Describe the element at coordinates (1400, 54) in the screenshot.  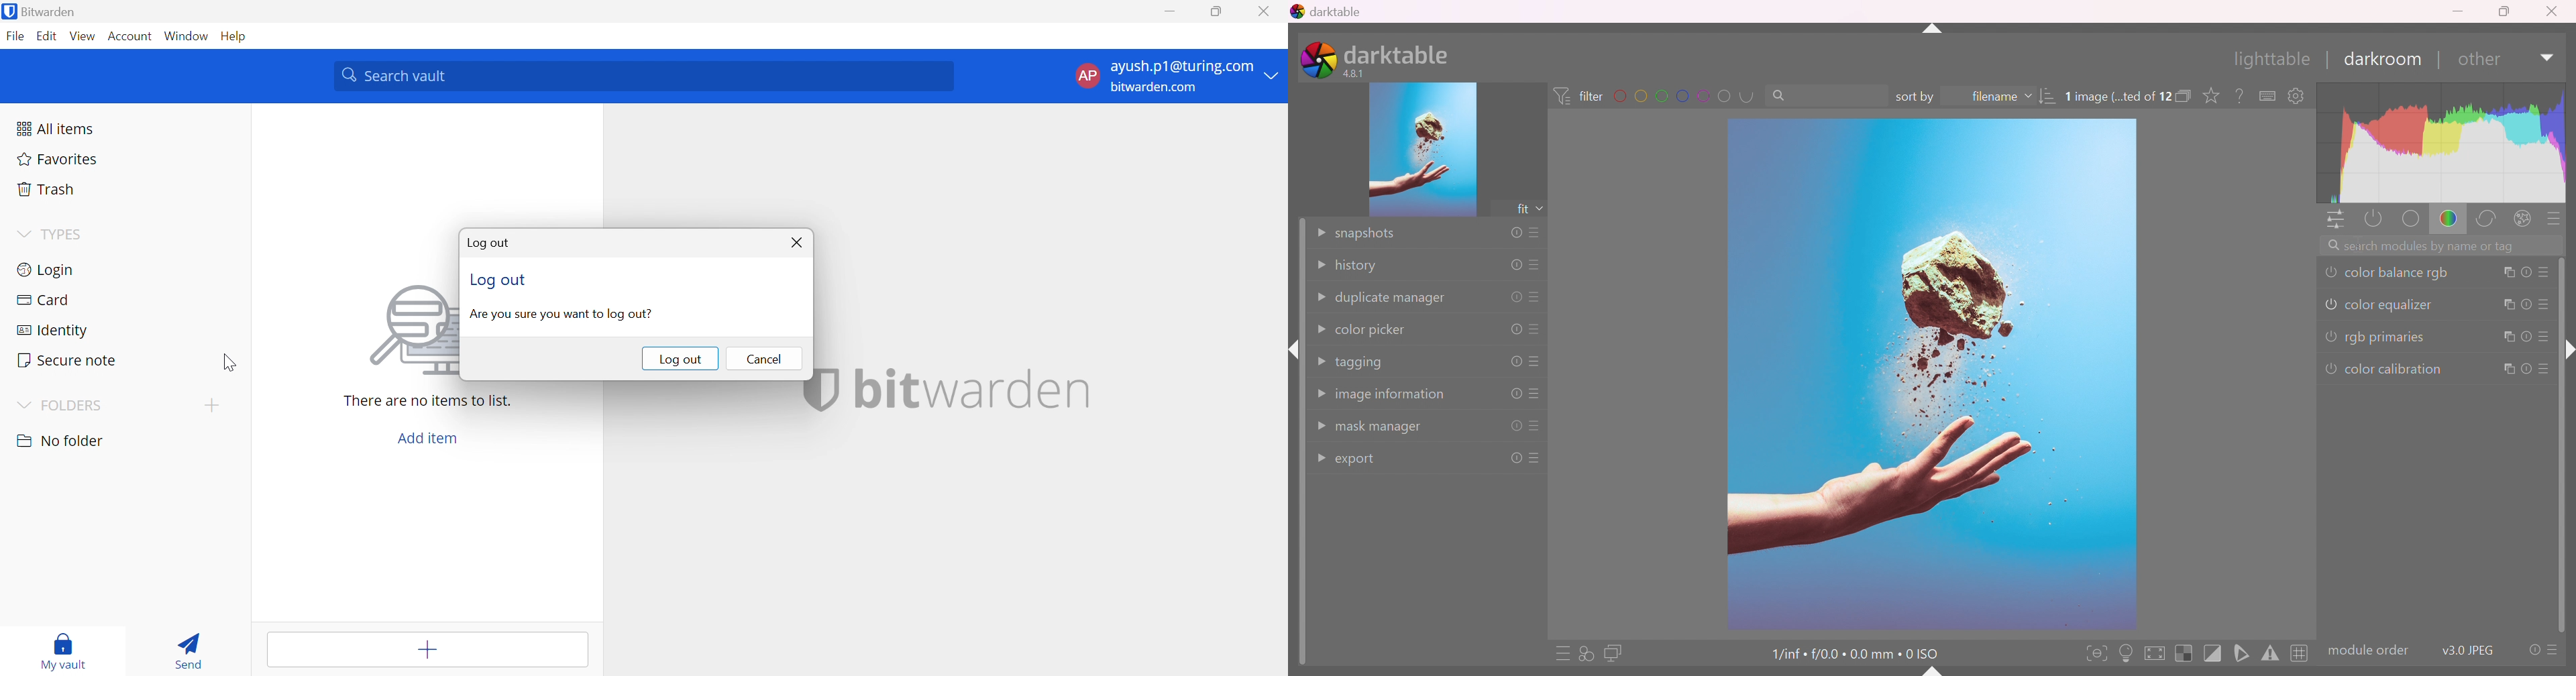
I see `darktable` at that location.